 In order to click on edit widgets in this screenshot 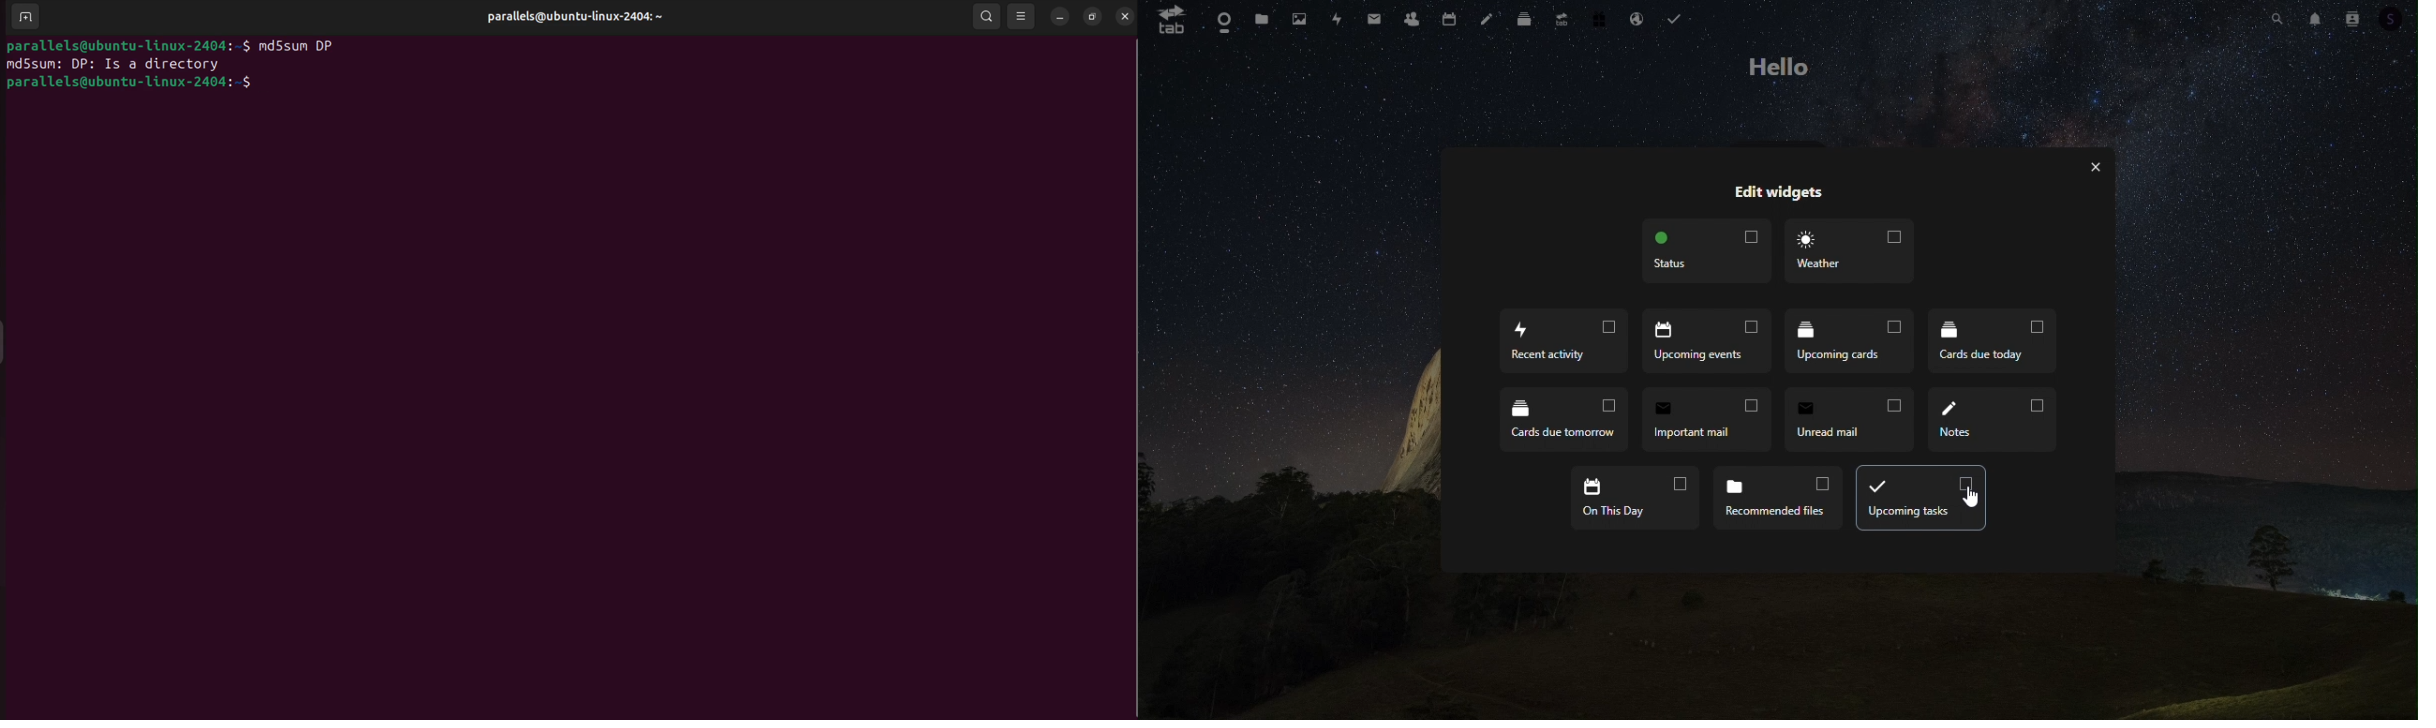, I will do `click(1773, 195)`.